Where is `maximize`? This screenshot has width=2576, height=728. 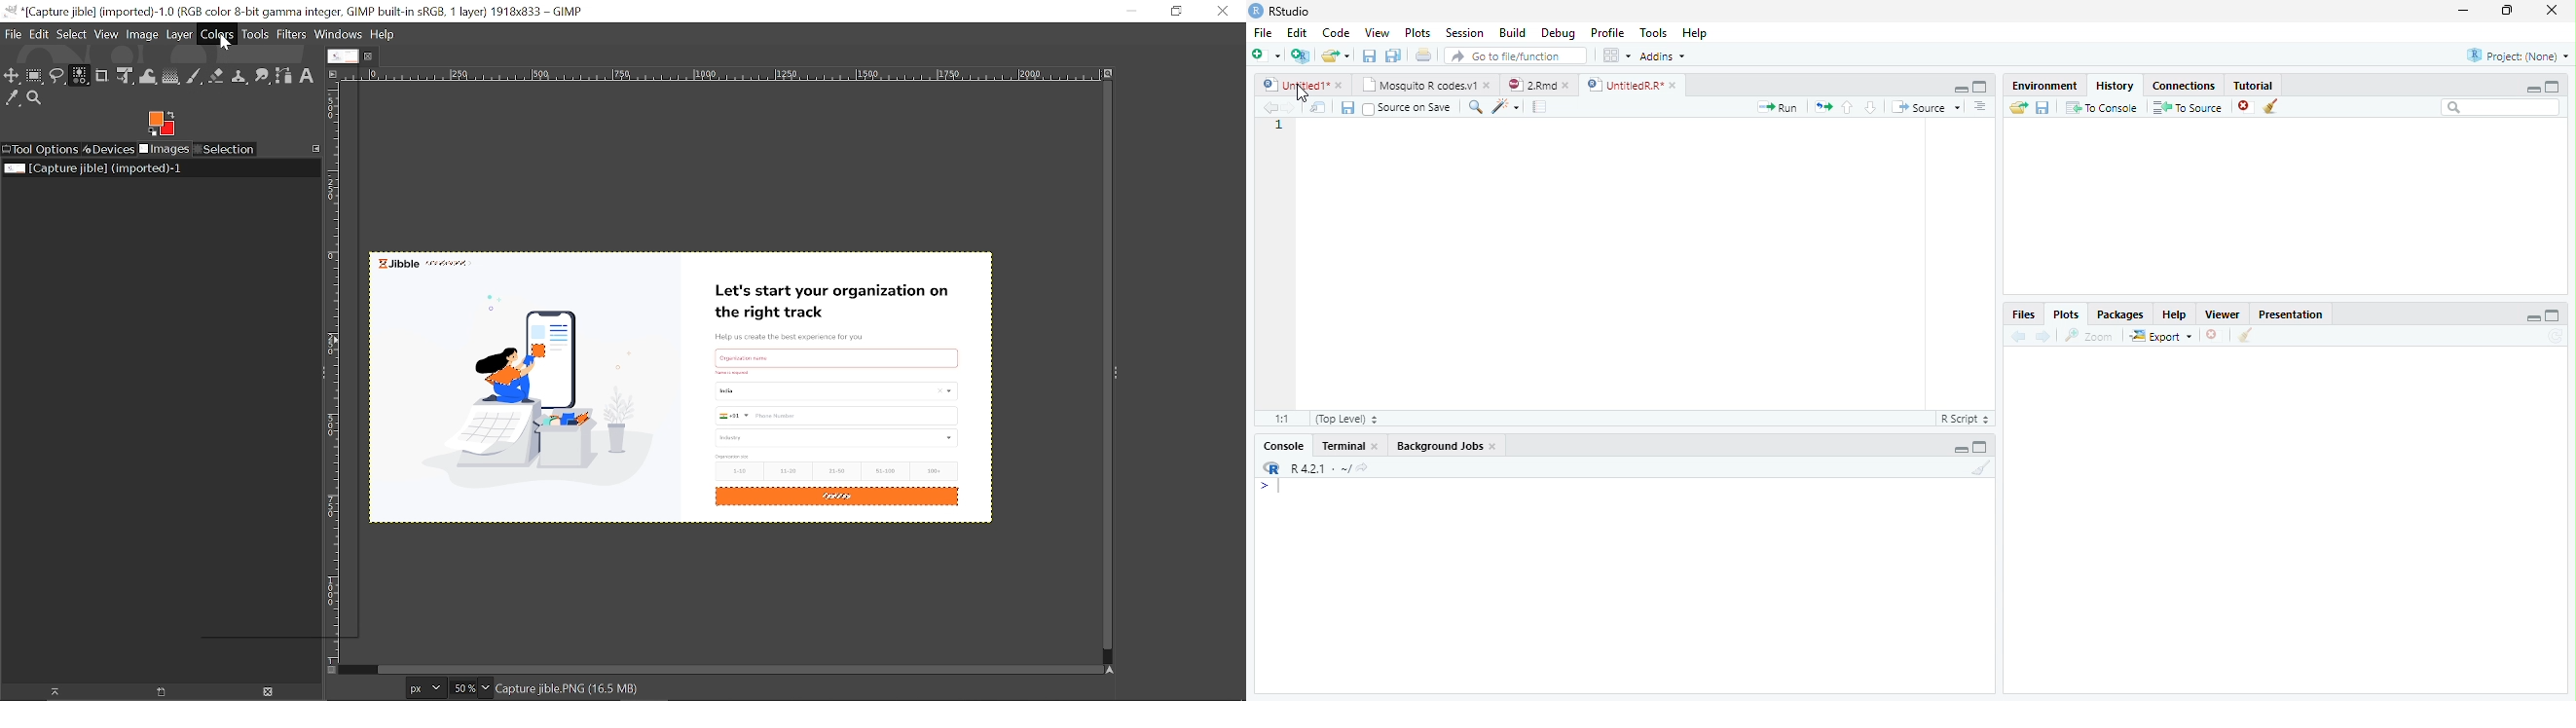
maximize is located at coordinates (2553, 87).